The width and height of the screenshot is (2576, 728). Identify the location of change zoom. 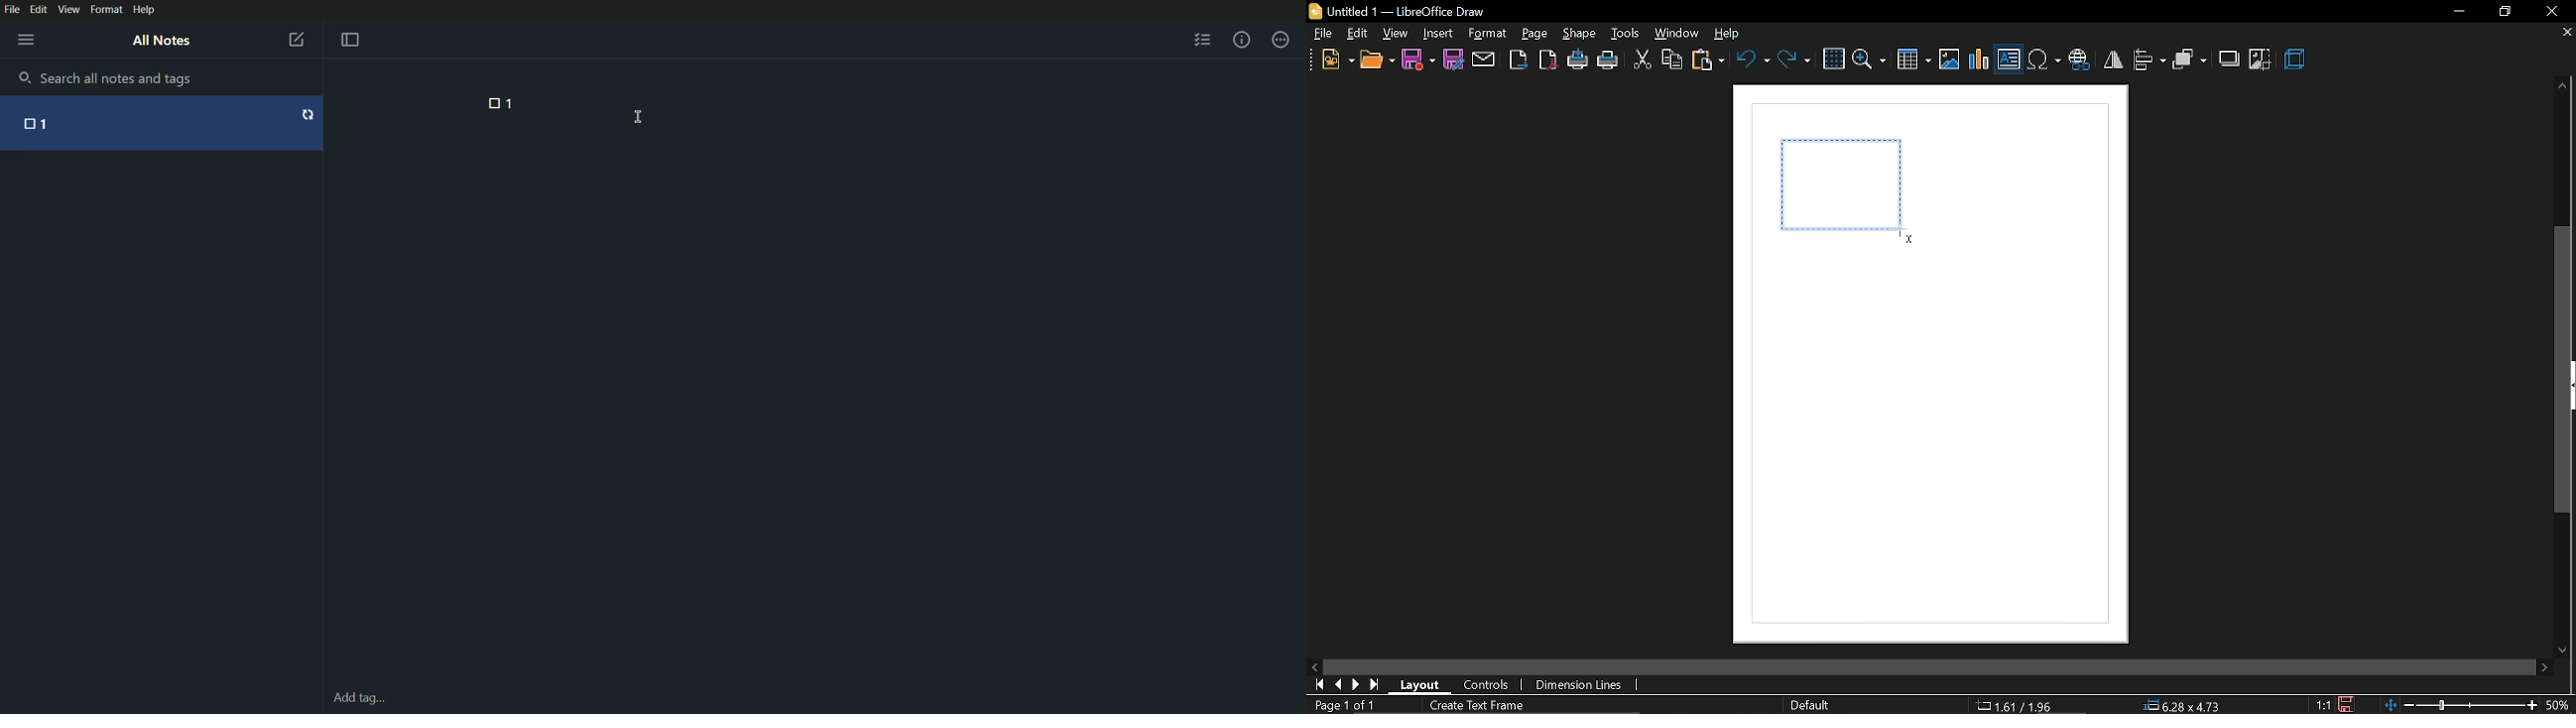
(2463, 705).